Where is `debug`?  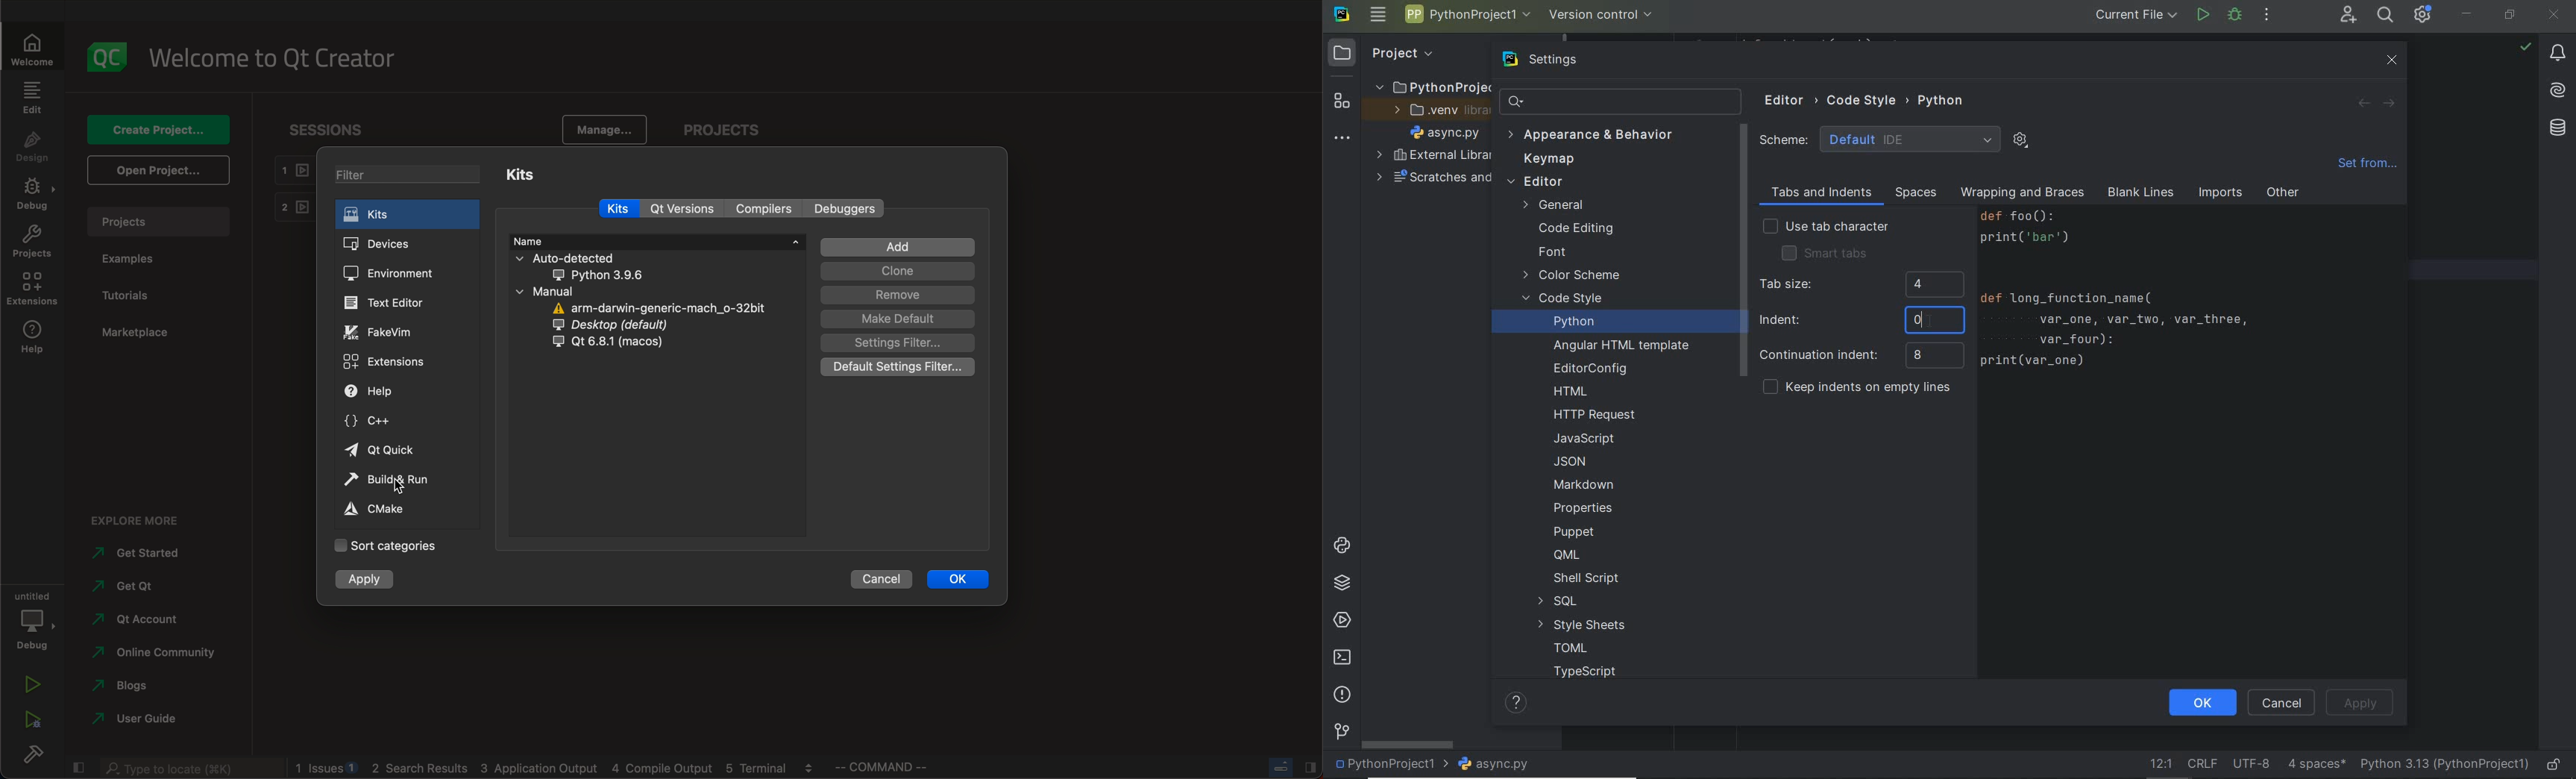
debug is located at coordinates (31, 622).